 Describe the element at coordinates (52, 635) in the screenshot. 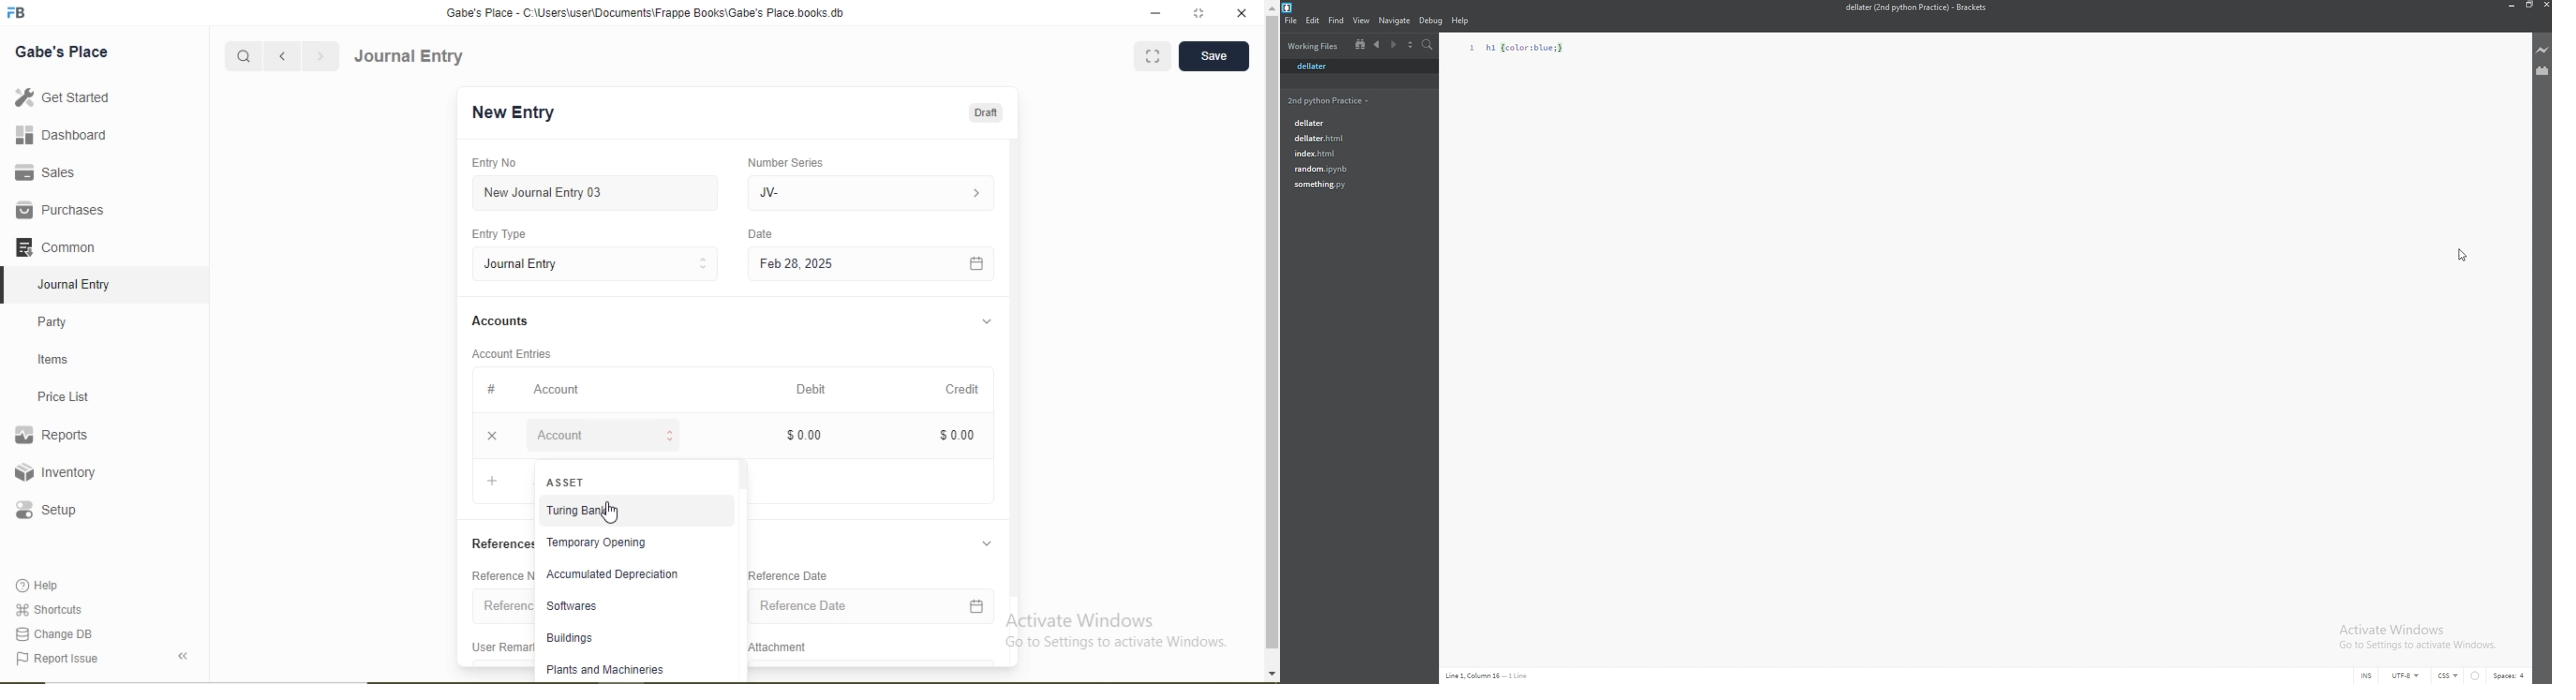

I see `Change DB` at that location.